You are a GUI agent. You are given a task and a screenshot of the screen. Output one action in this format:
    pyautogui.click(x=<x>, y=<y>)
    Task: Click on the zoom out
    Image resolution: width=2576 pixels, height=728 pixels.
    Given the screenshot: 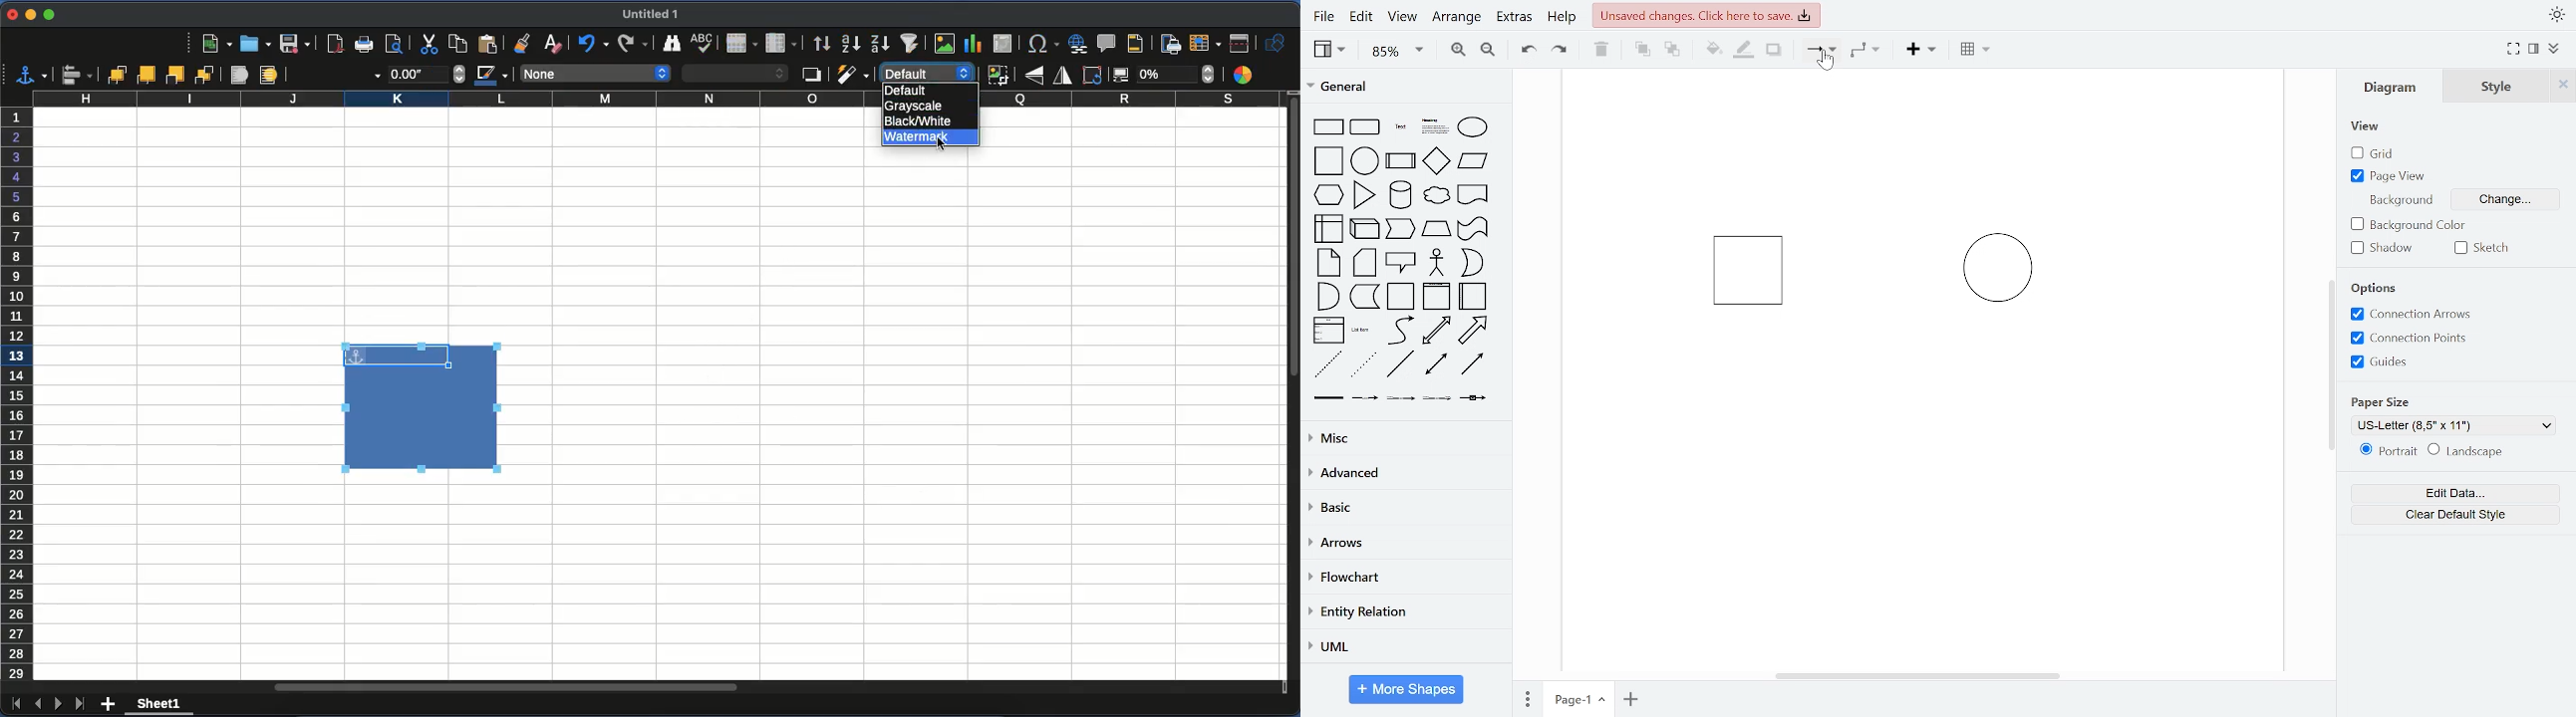 What is the action you would take?
    pyautogui.click(x=1487, y=49)
    